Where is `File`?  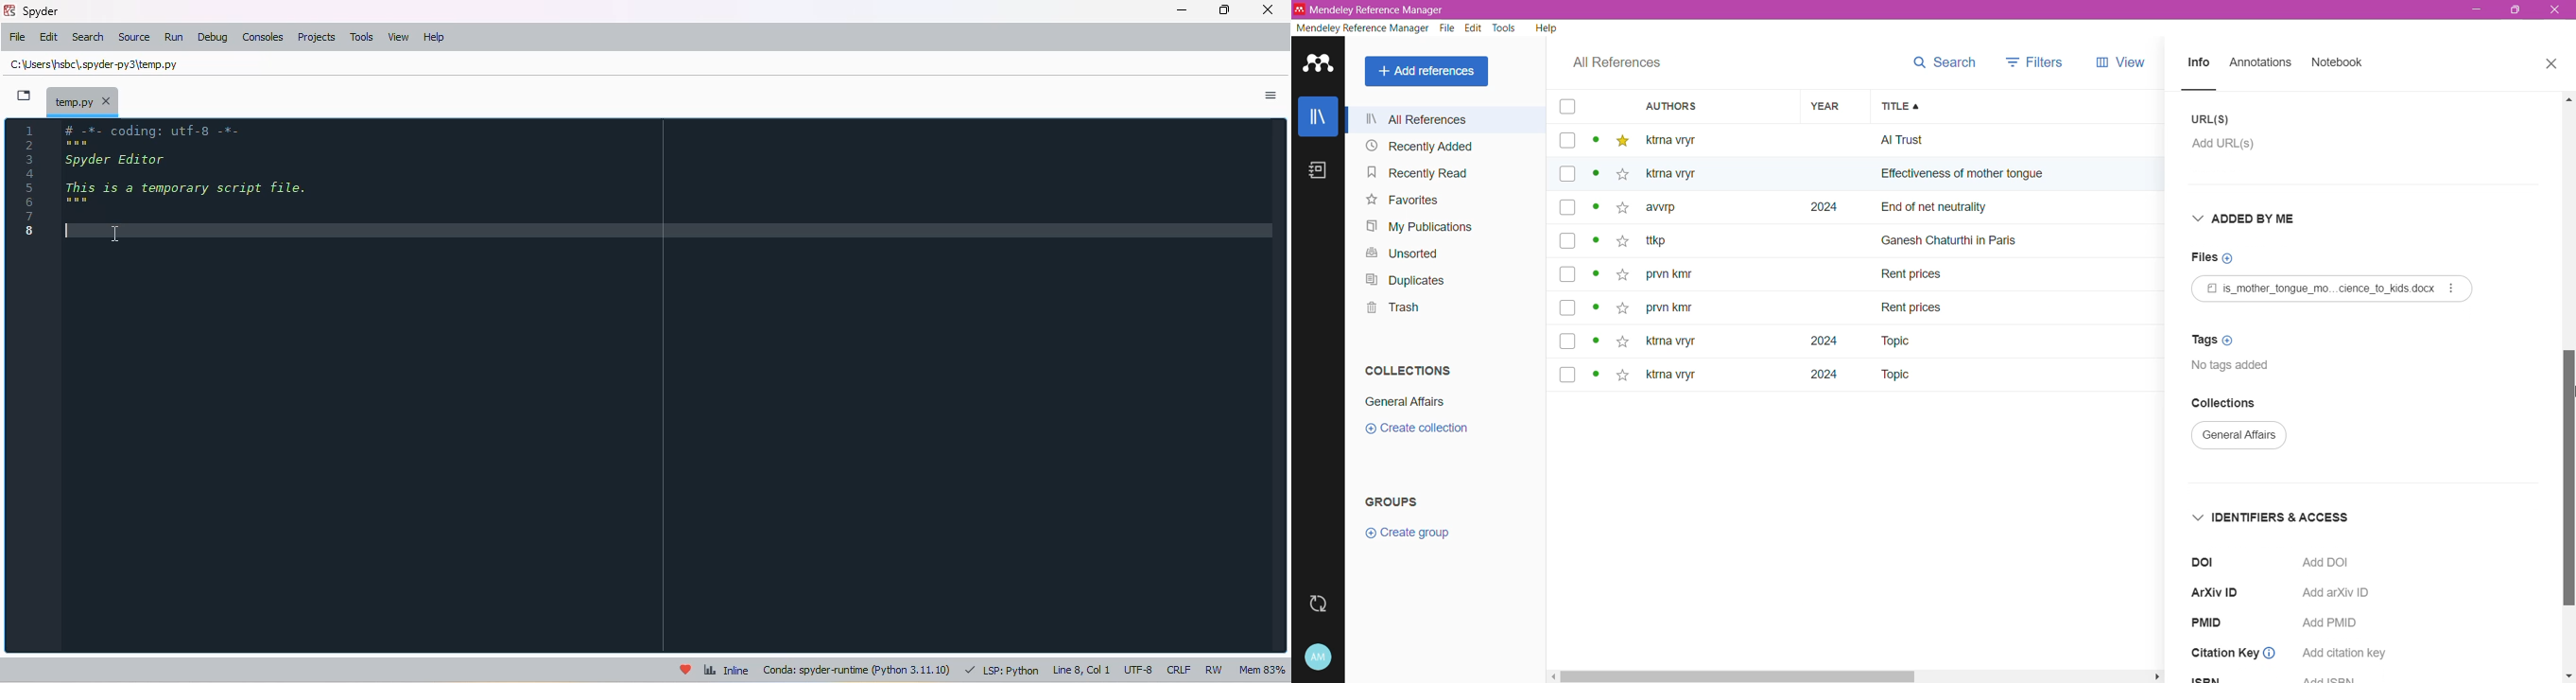
File is located at coordinates (1449, 28).